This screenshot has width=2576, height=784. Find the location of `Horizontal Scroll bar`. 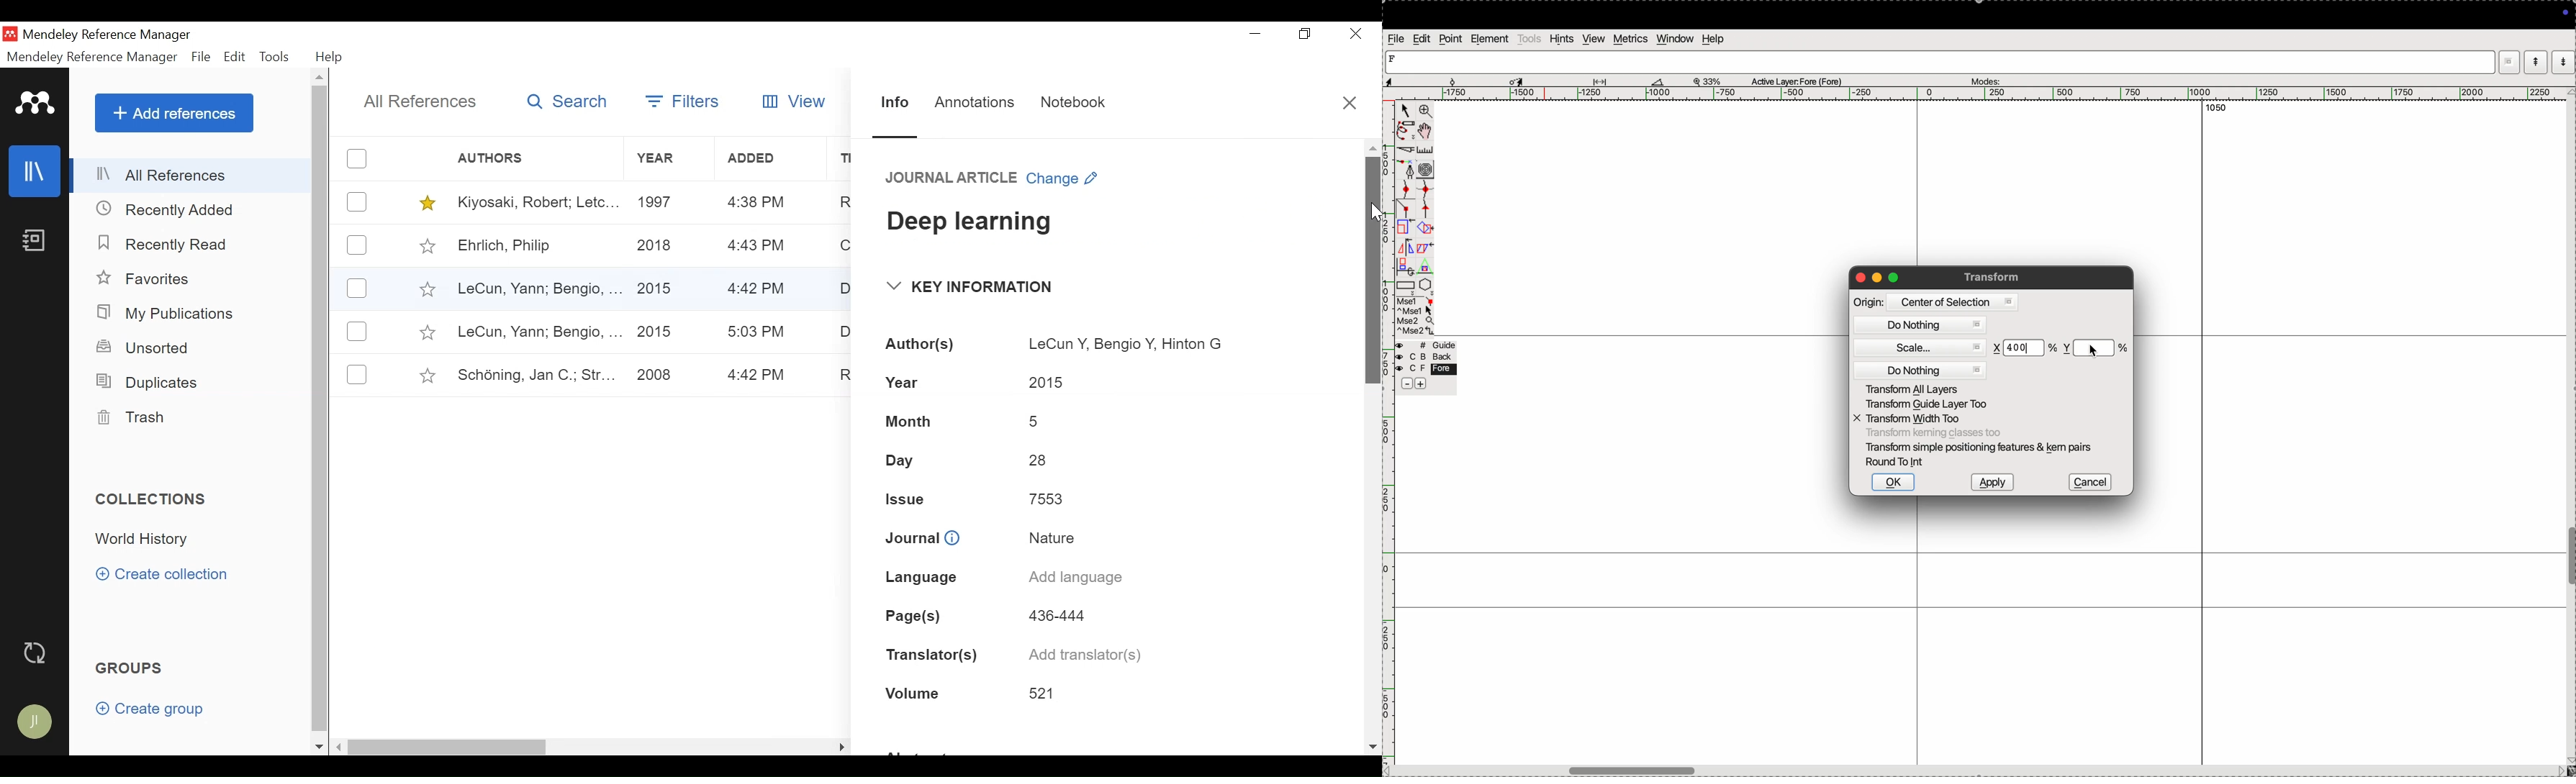

Horizontal Scroll bar is located at coordinates (571, 745).